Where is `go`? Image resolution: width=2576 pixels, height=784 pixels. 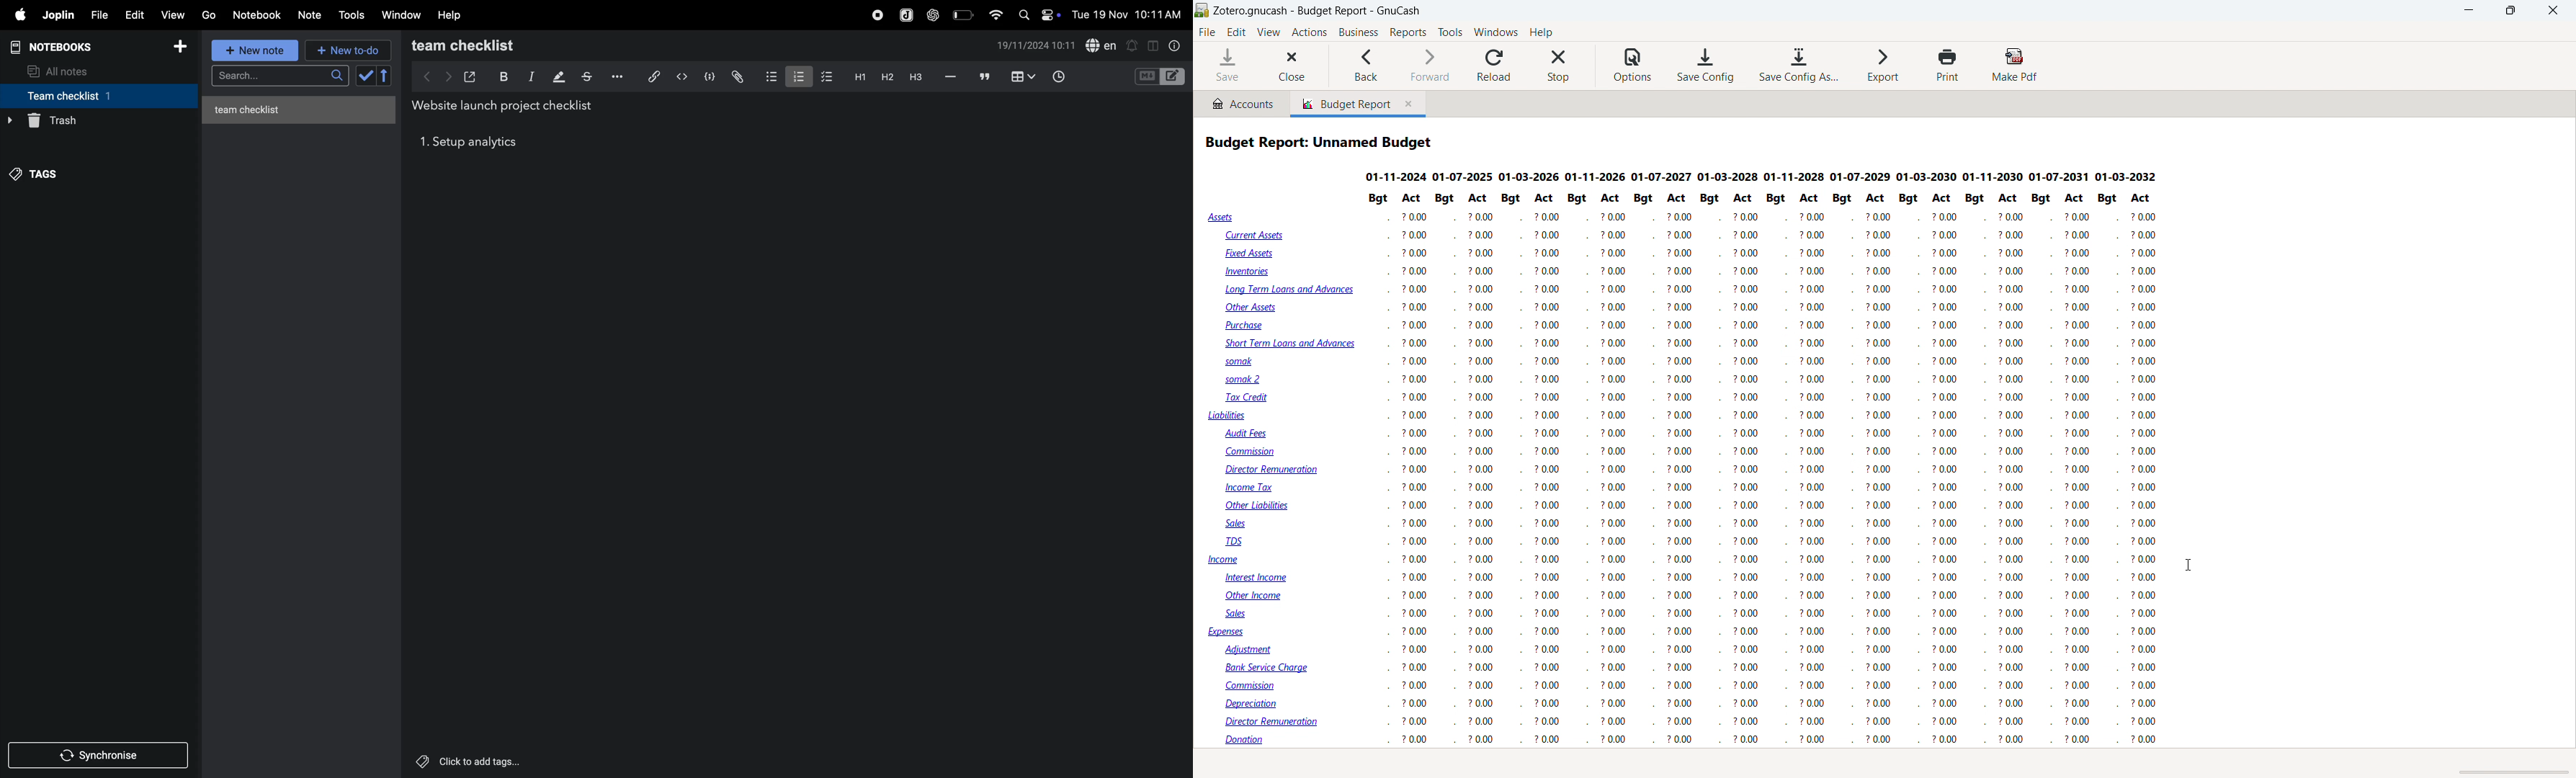 go is located at coordinates (208, 15).